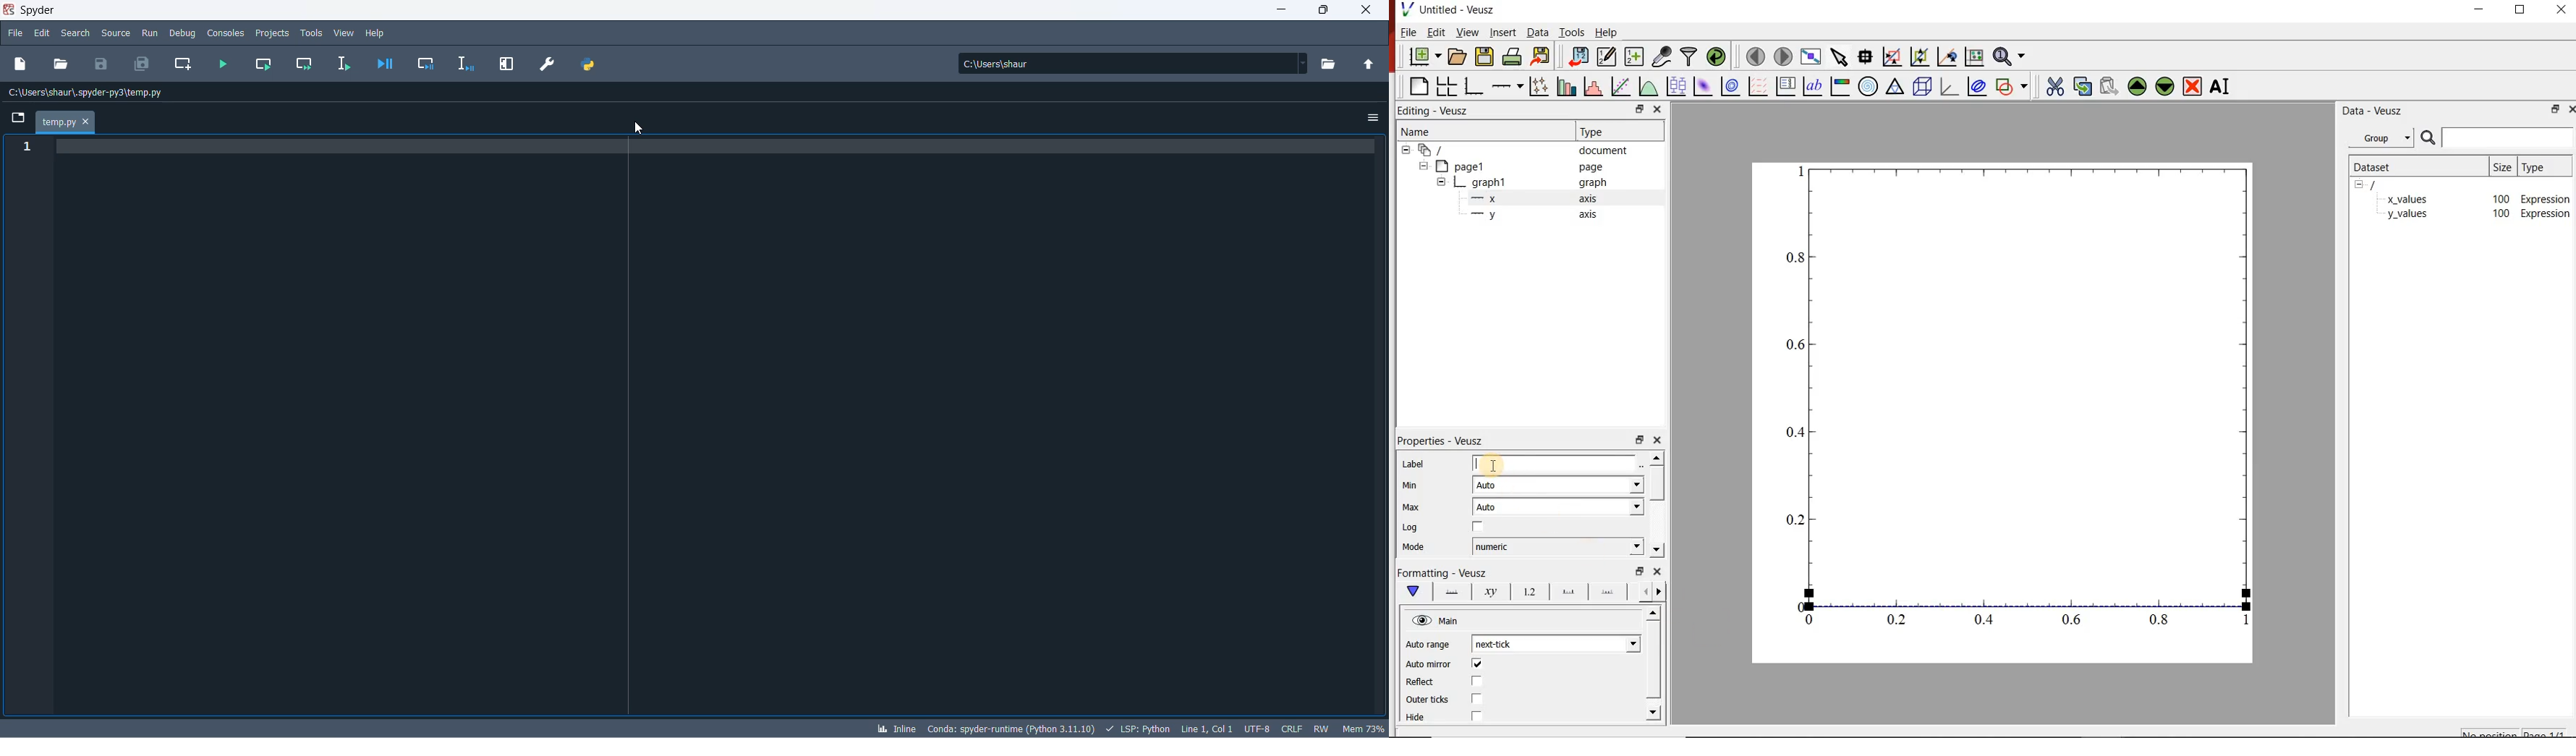 The image size is (2576, 756). Describe the element at coordinates (548, 64) in the screenshot. I see `preferences` at that location.